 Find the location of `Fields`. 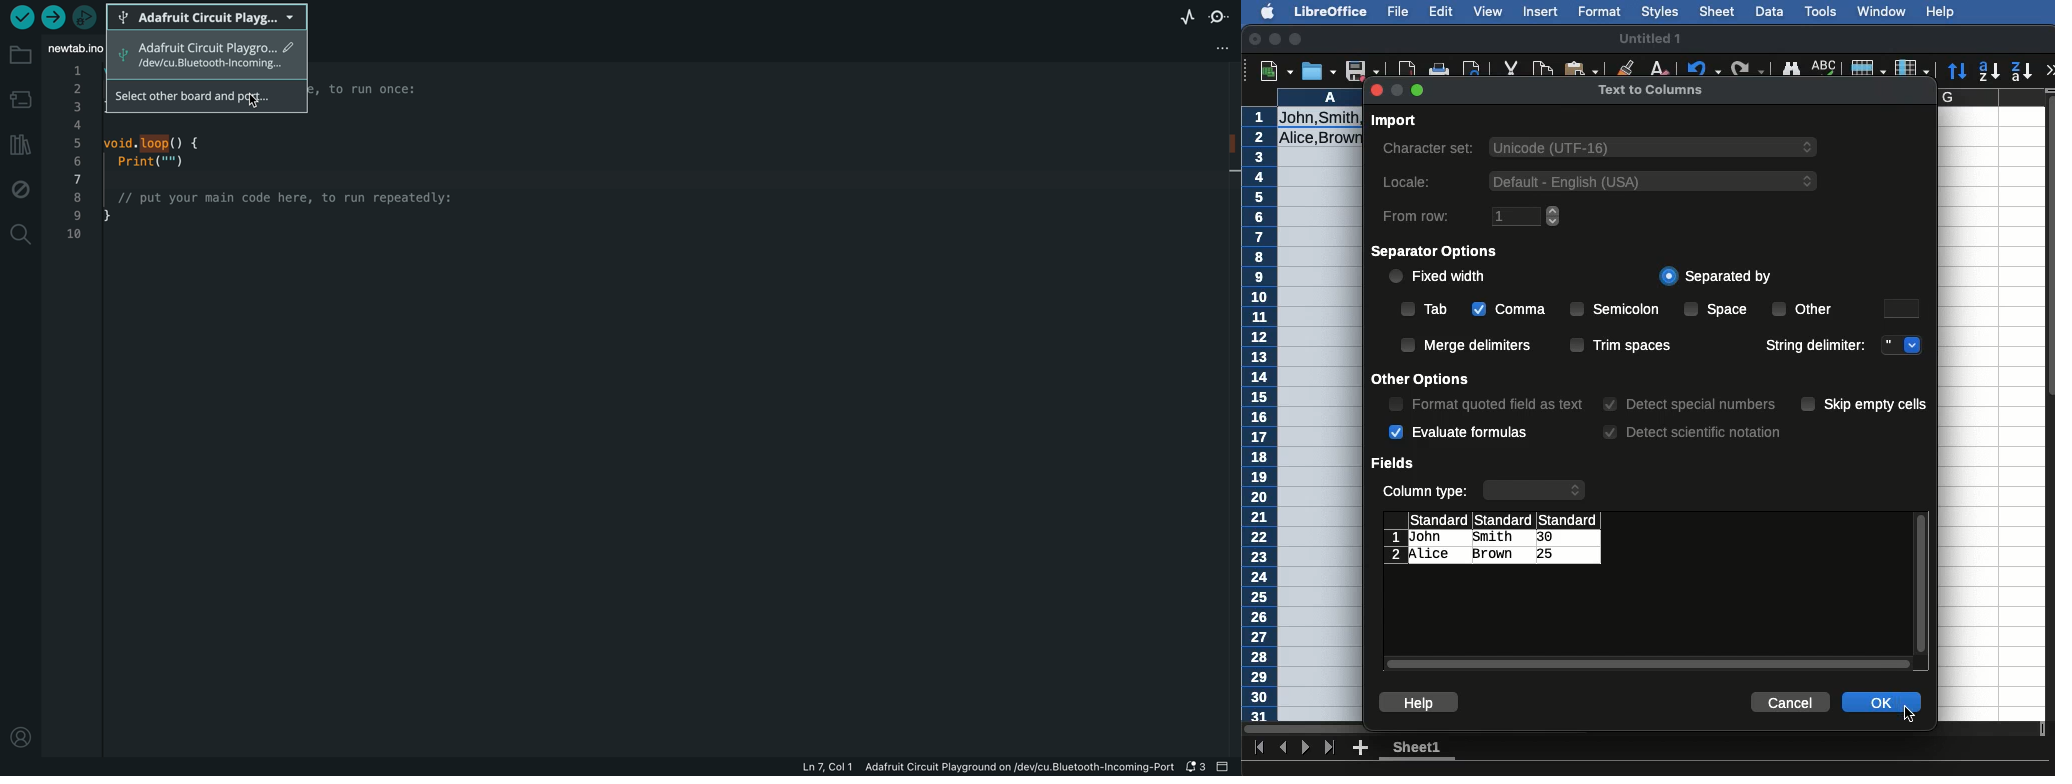

Fields is located at coordinates (1394, 464).